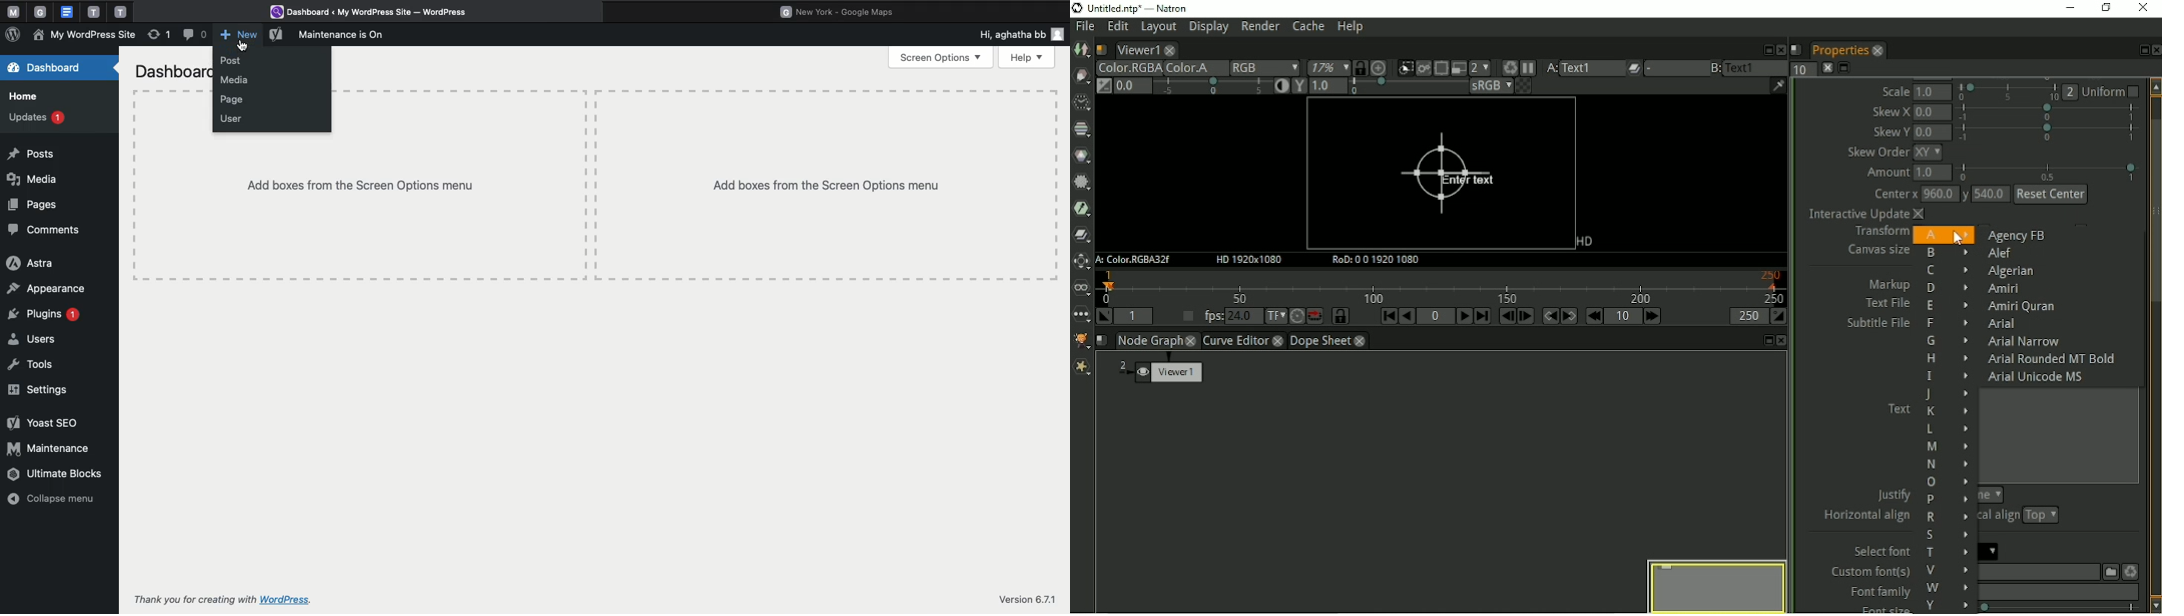  Describe the element at coordinates (193, 35) in the screenshot. I see `Comment` at that location.